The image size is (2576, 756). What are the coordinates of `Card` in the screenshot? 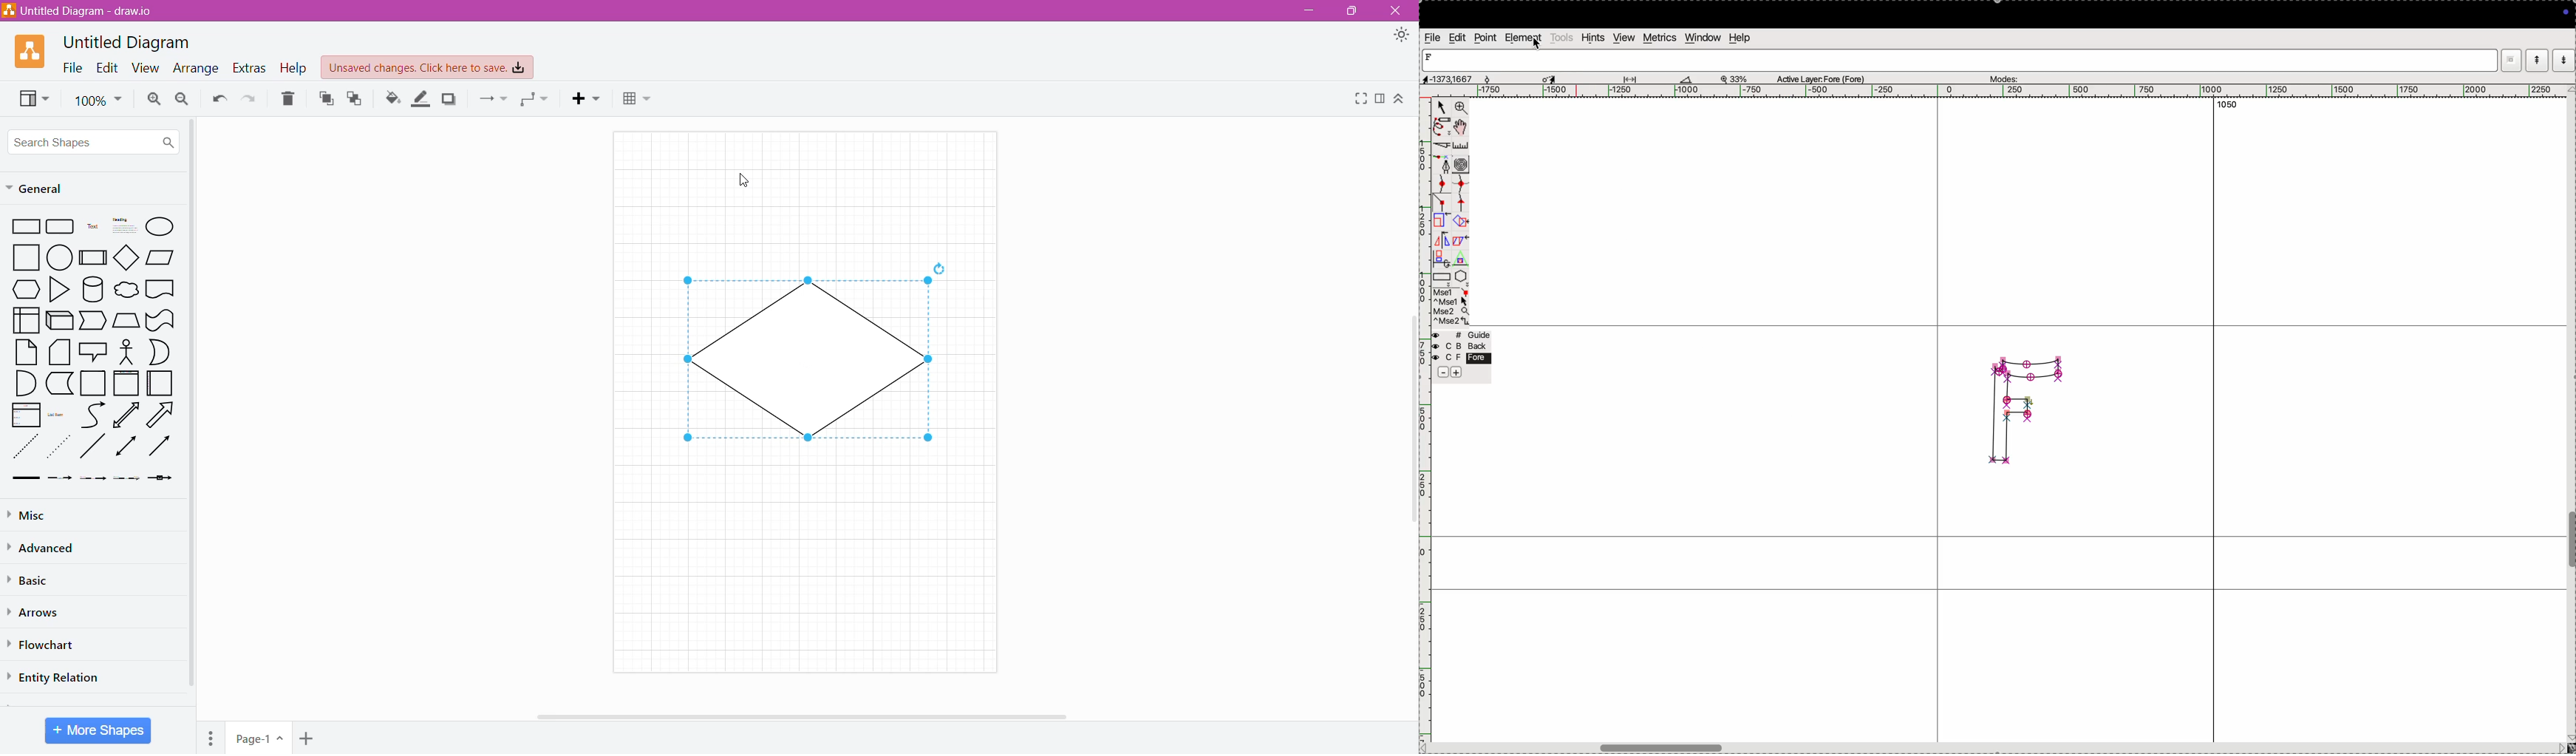 It's located at (58, 353).